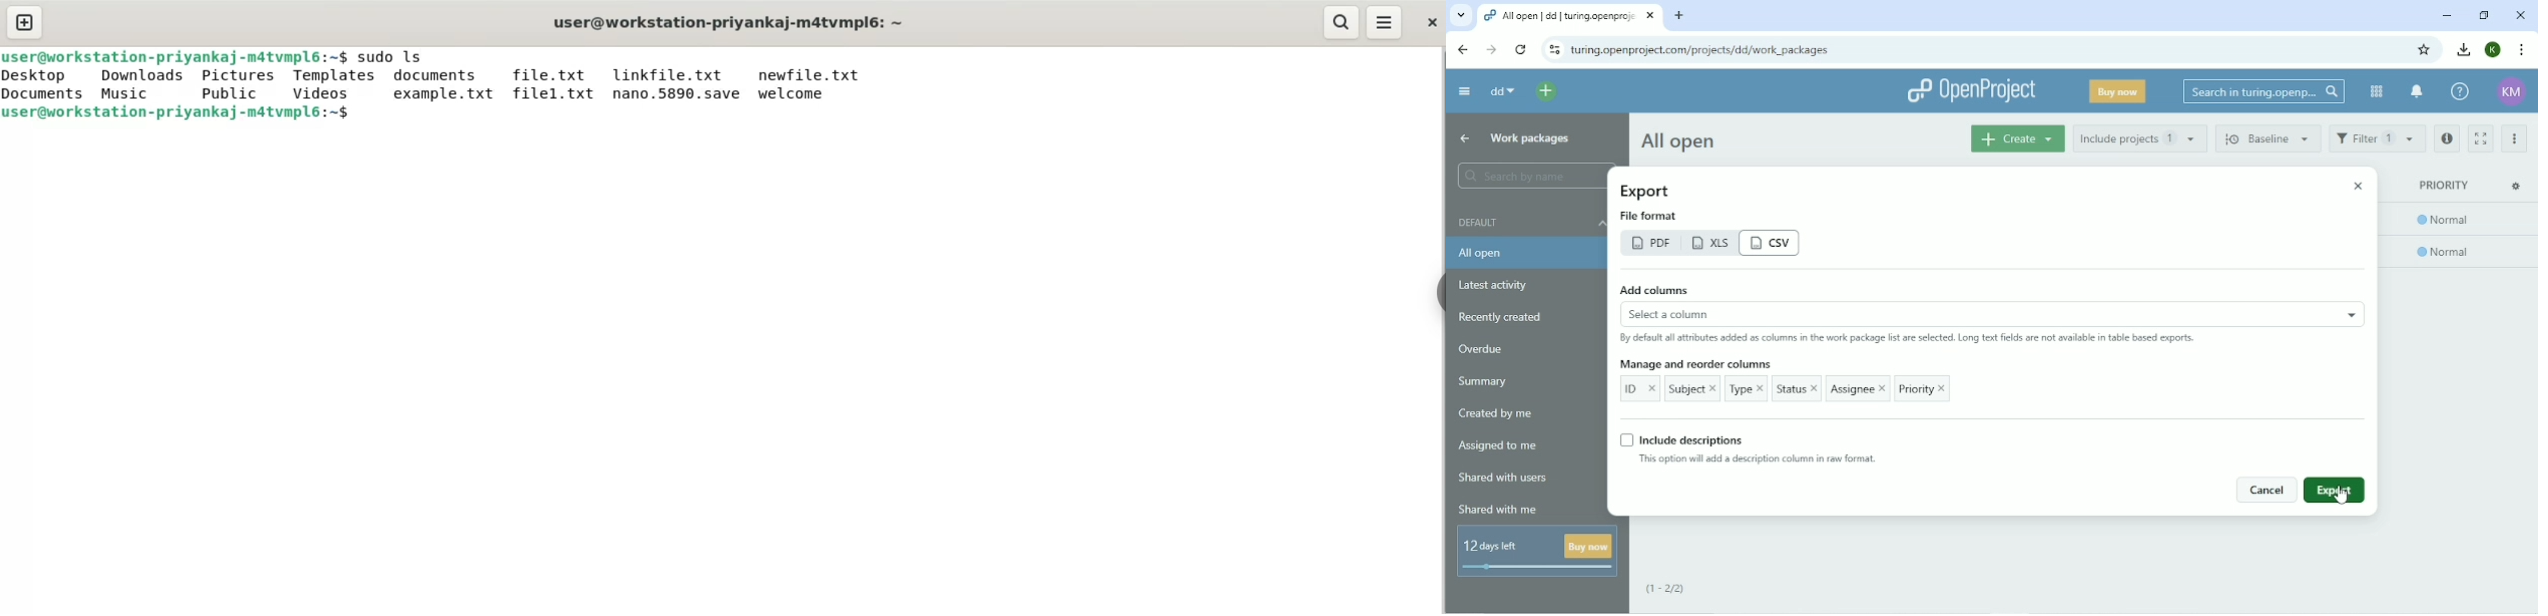 The height and width of the screenshot is (616, 2548). What do you see at coordinates (129, 93) in the screenshot?
I see `music` at bounding box center [129, 93].